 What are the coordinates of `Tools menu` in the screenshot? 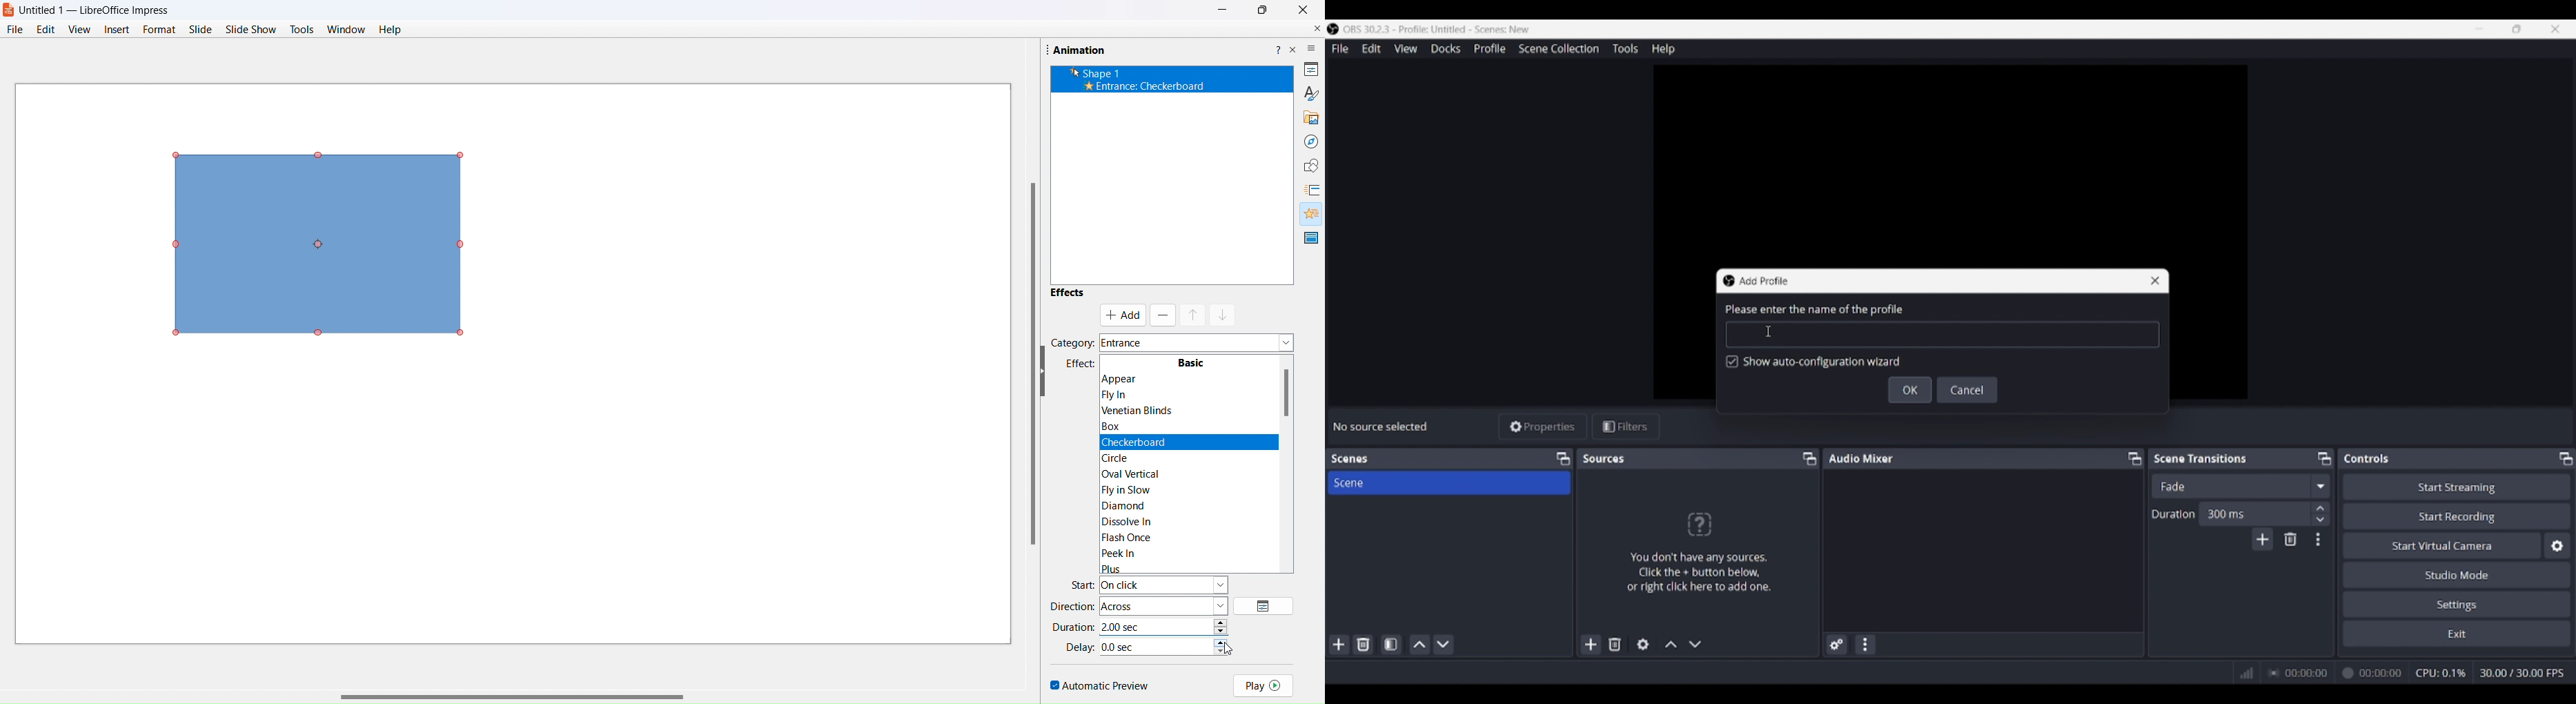 It's located at (1625, 48).